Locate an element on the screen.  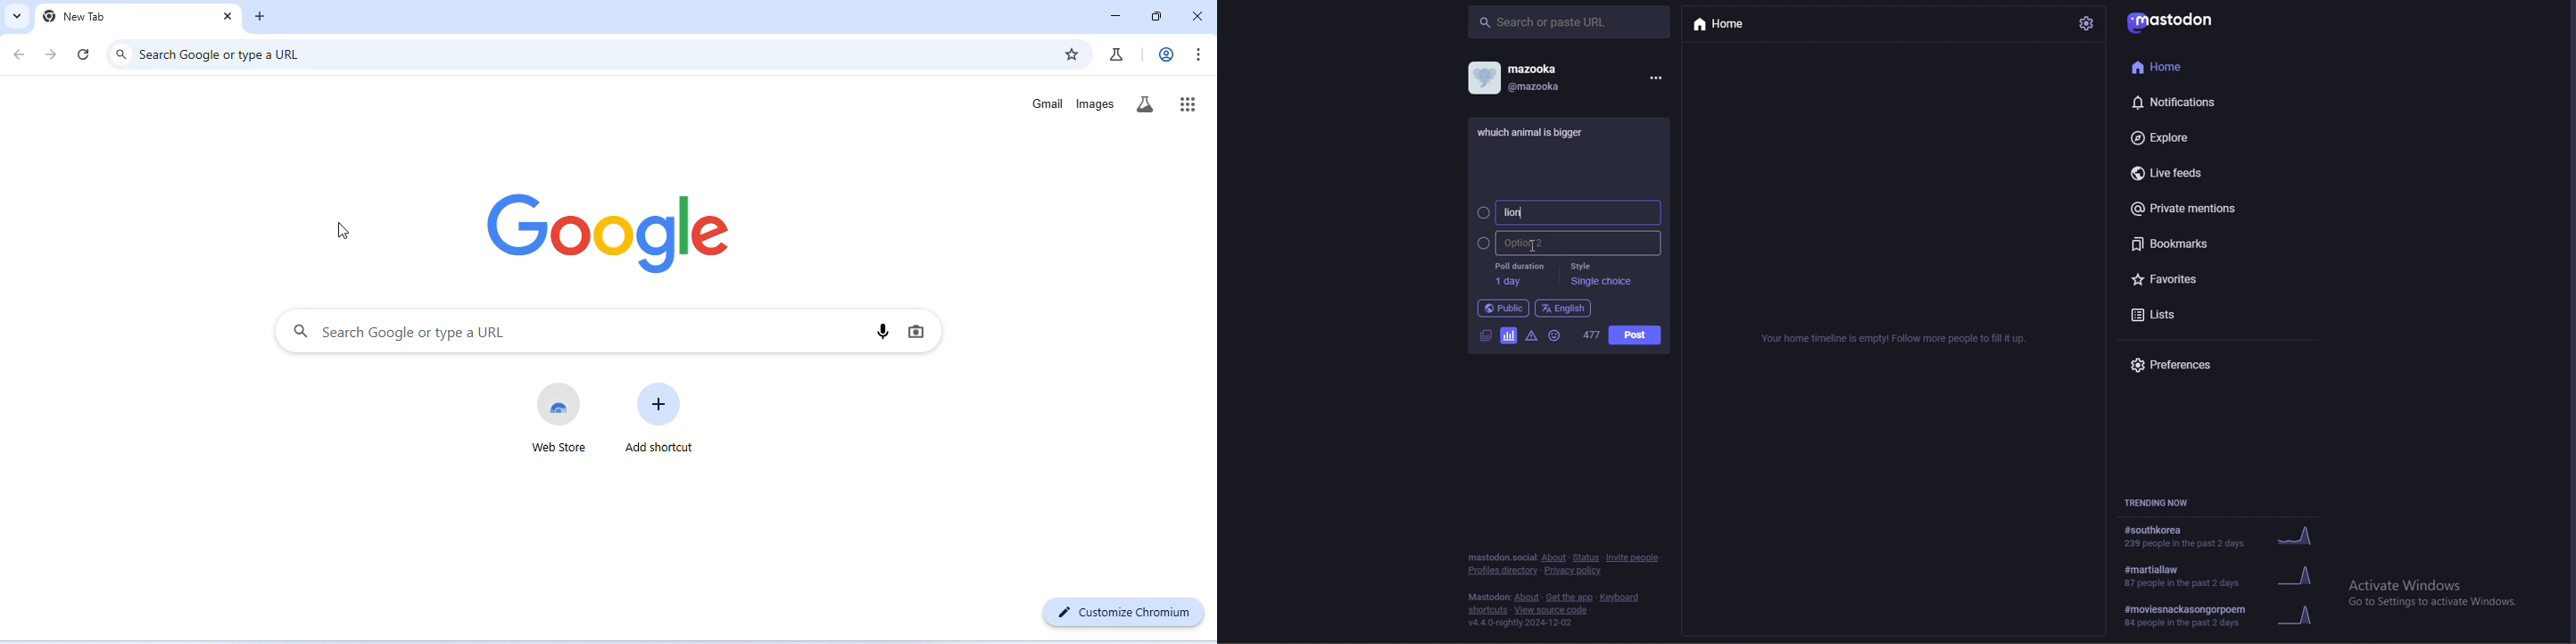
lists is located at coordinates (2180, 314).